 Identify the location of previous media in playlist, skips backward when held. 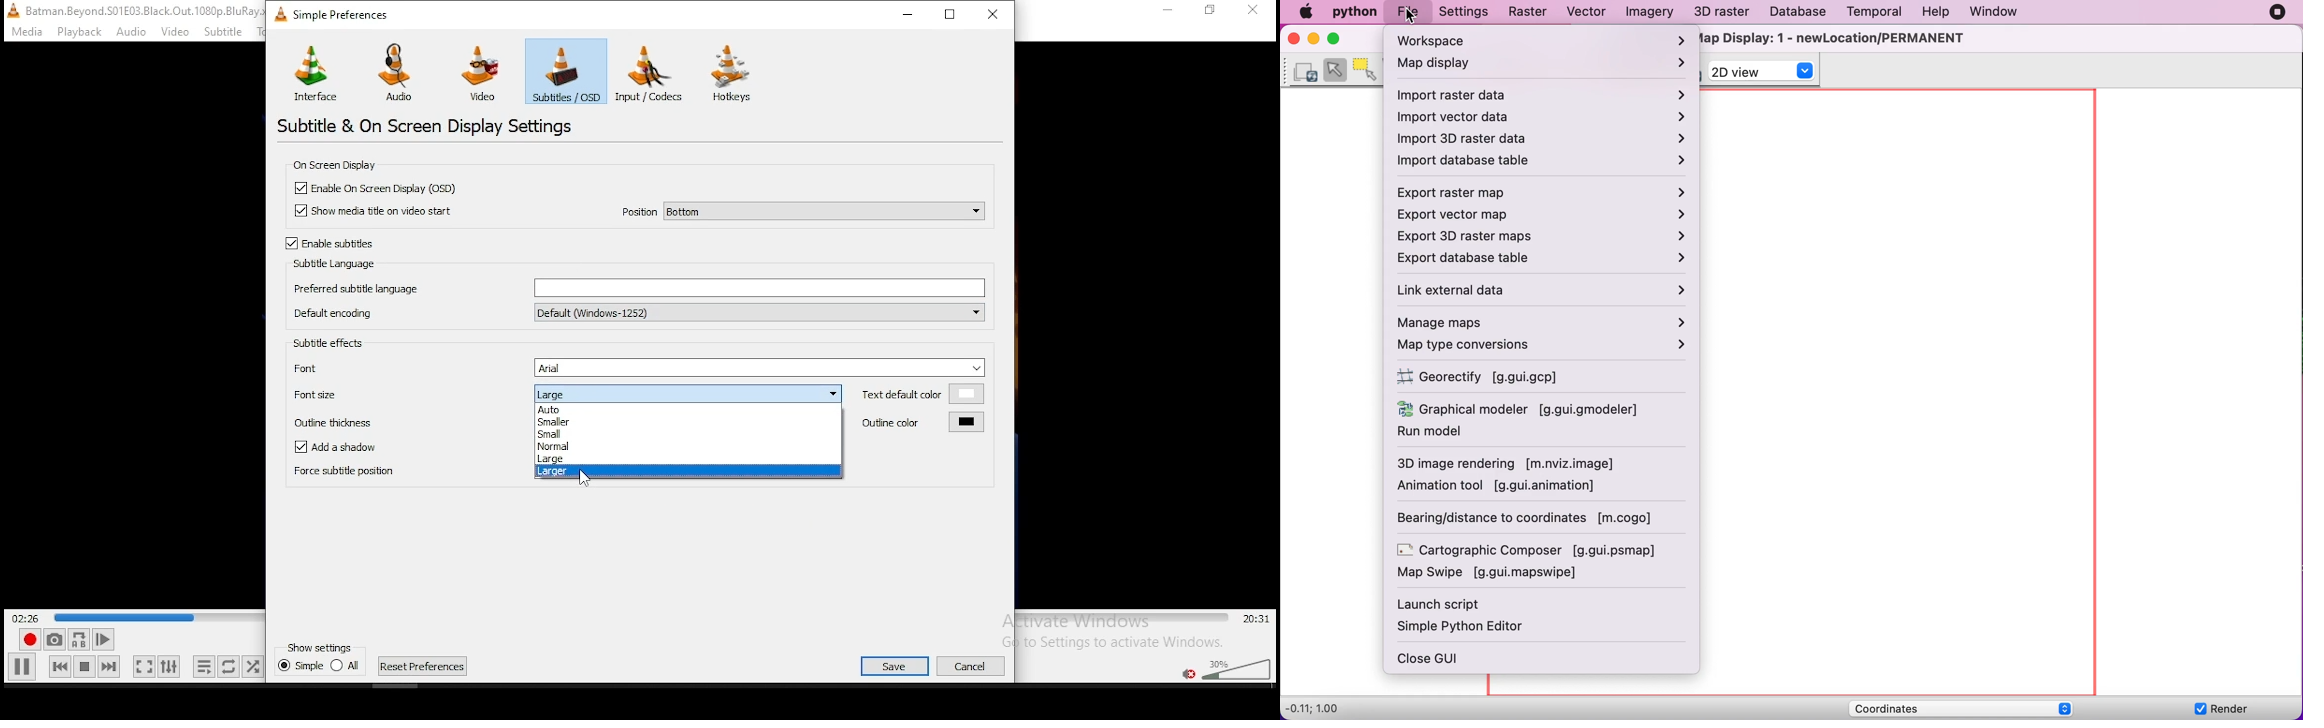
(60, 666).